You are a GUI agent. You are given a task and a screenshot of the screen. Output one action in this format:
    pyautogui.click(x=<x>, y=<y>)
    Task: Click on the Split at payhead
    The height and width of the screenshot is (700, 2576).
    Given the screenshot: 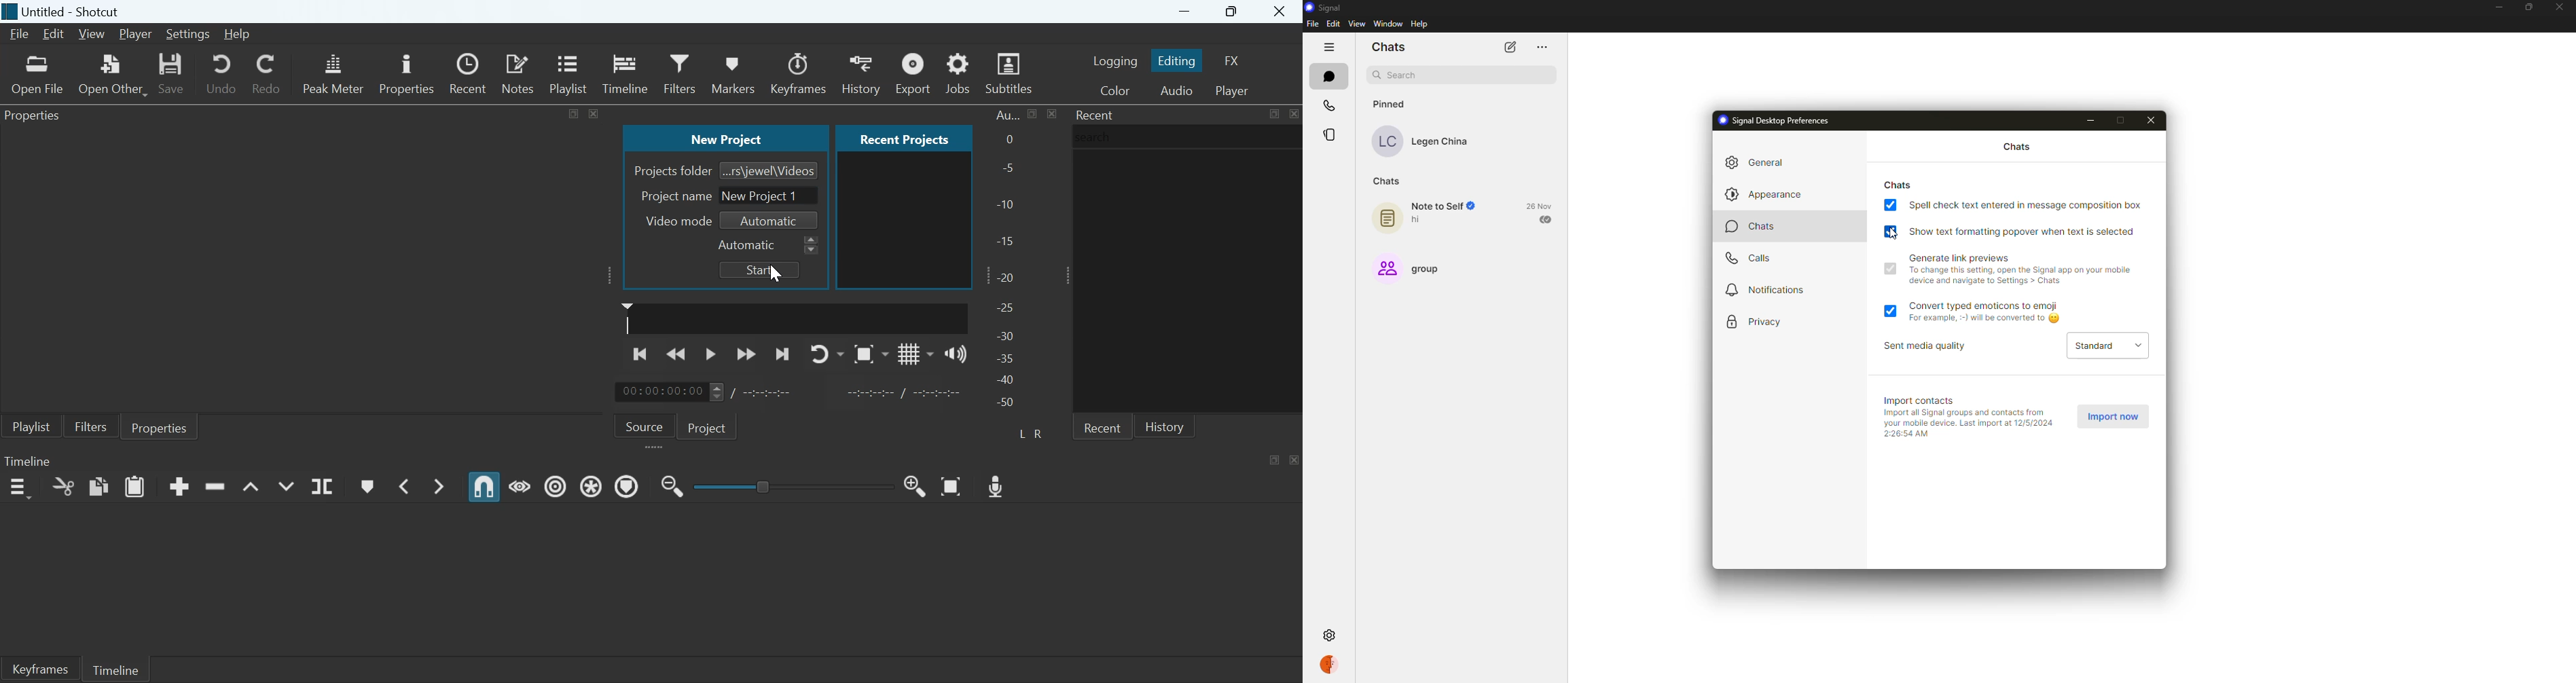 What is the action you would take?
    pyautogui.click(x=323, y=487)
    